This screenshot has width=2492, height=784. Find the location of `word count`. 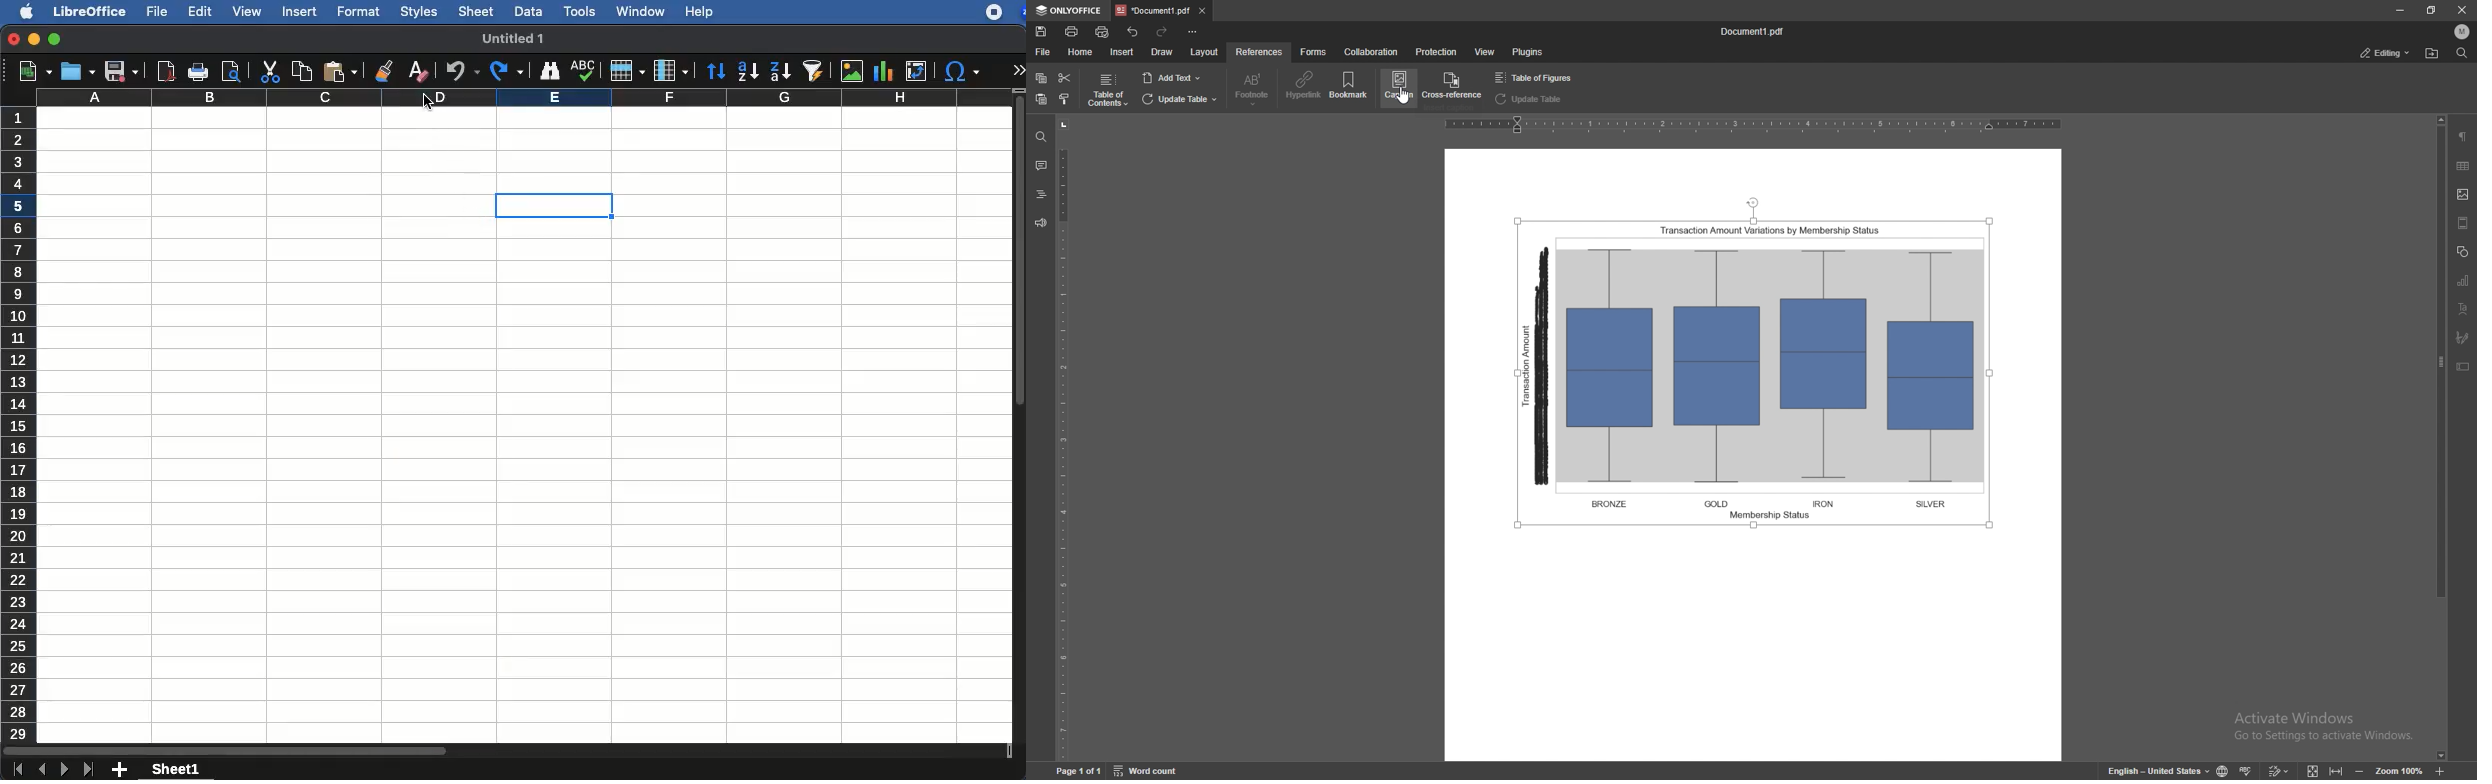

word count is located at coordinates (1148, 770).